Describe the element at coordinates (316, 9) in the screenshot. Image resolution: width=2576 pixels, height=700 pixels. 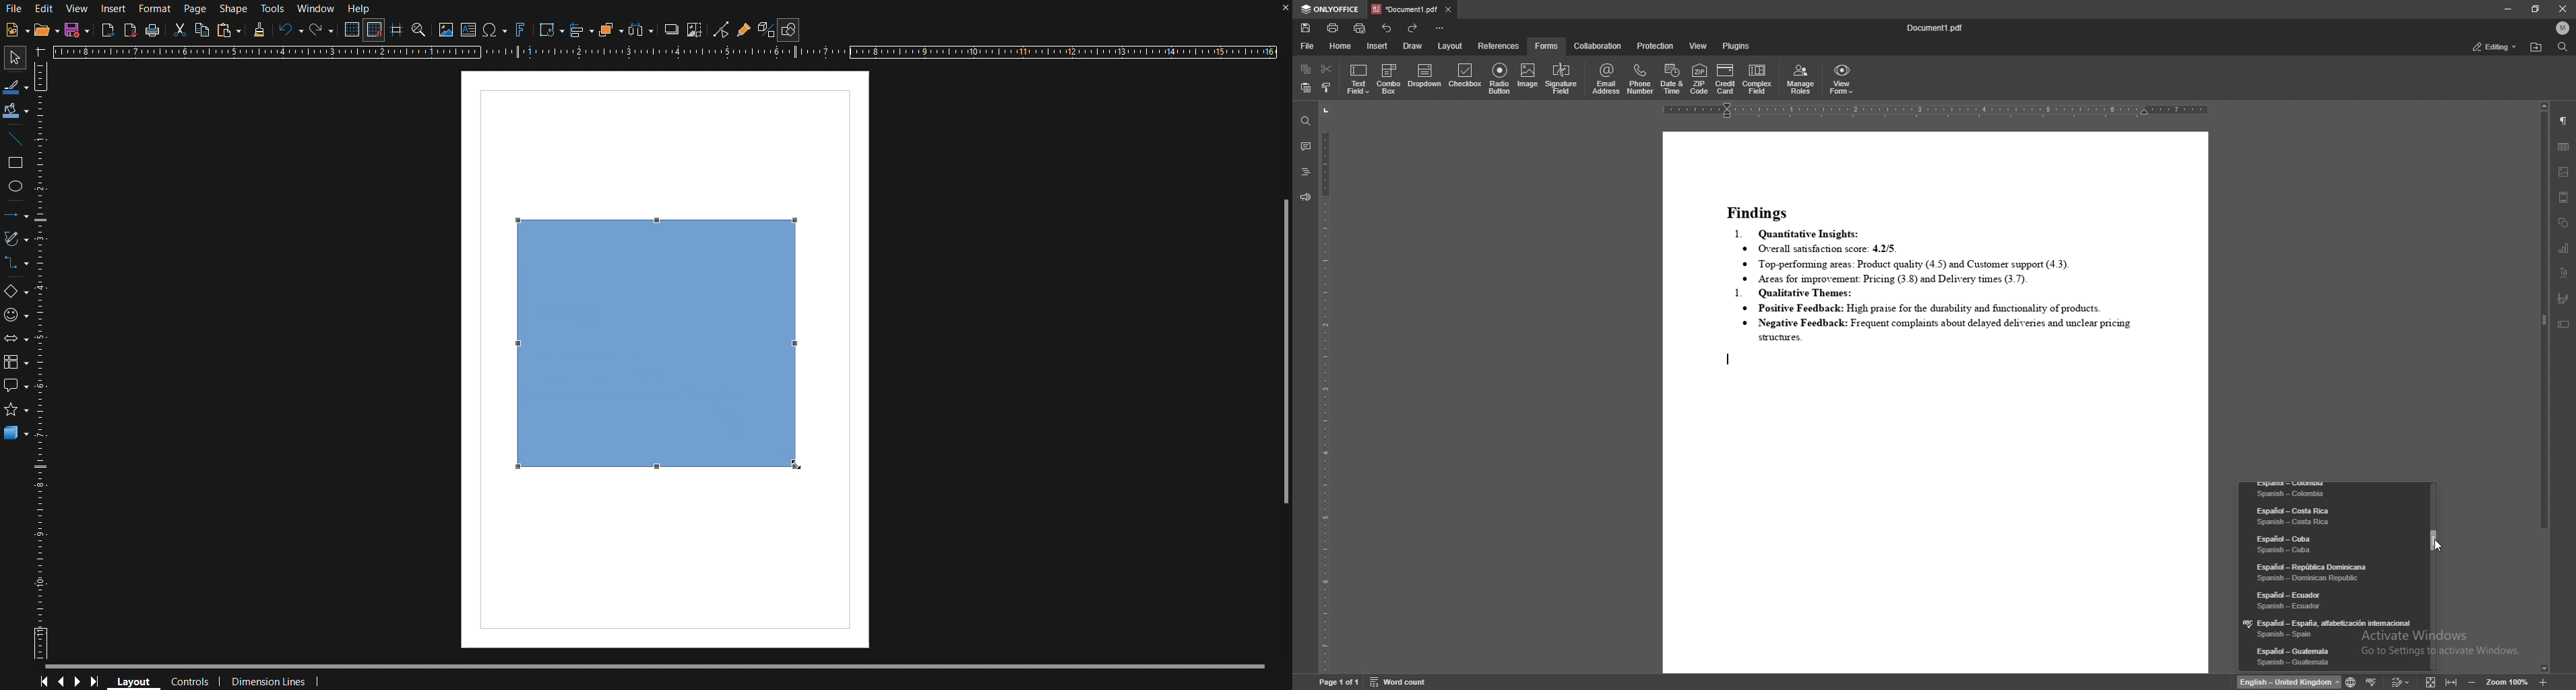
I see `Window` at that location.